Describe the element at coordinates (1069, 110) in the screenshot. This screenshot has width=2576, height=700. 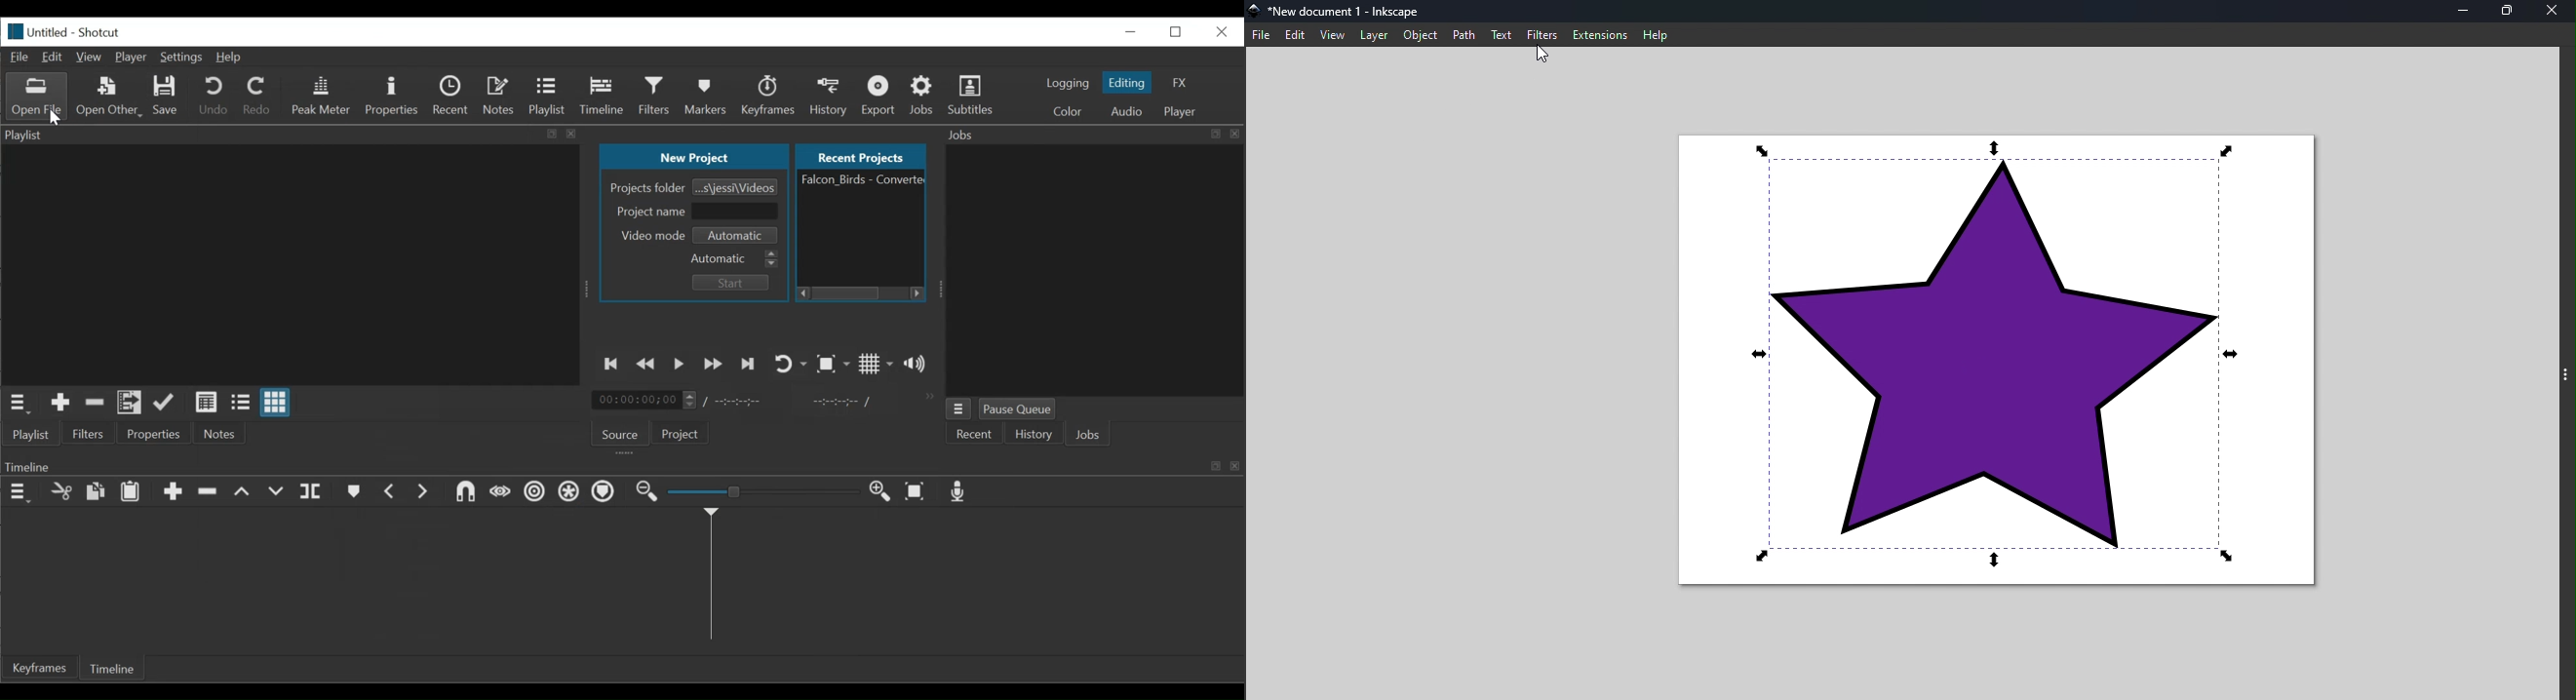
I see `Colr` at that location.